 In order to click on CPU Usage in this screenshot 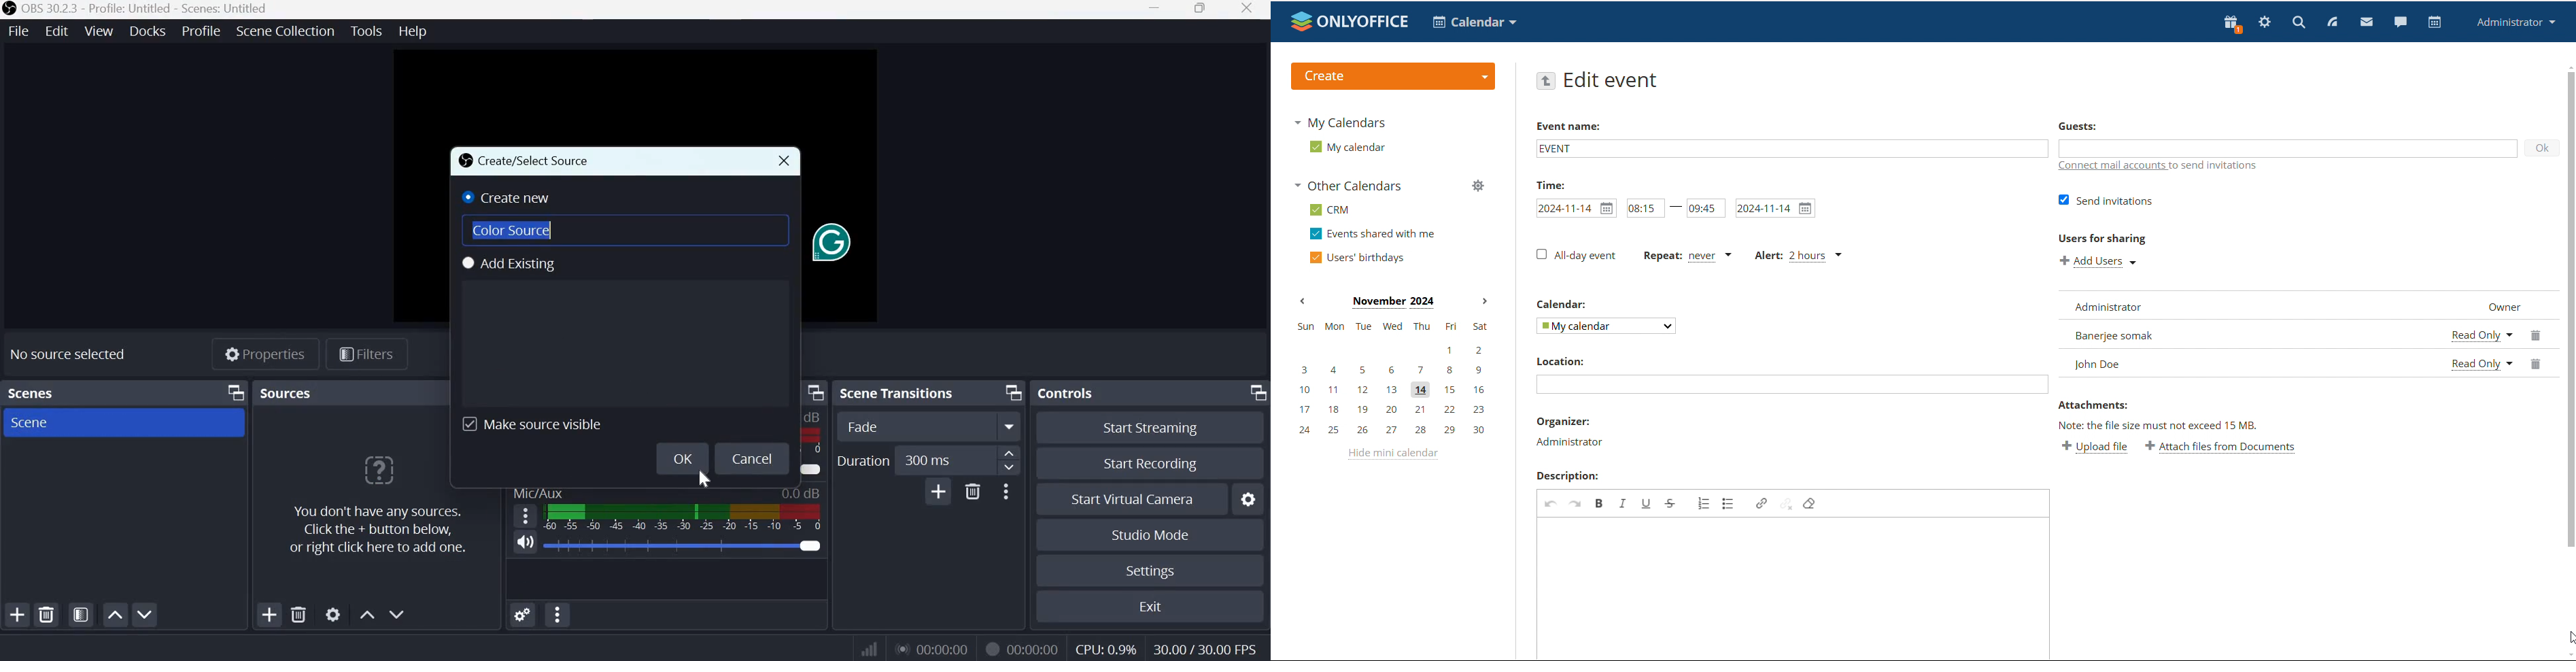, I will do `click(1105, 650)`.